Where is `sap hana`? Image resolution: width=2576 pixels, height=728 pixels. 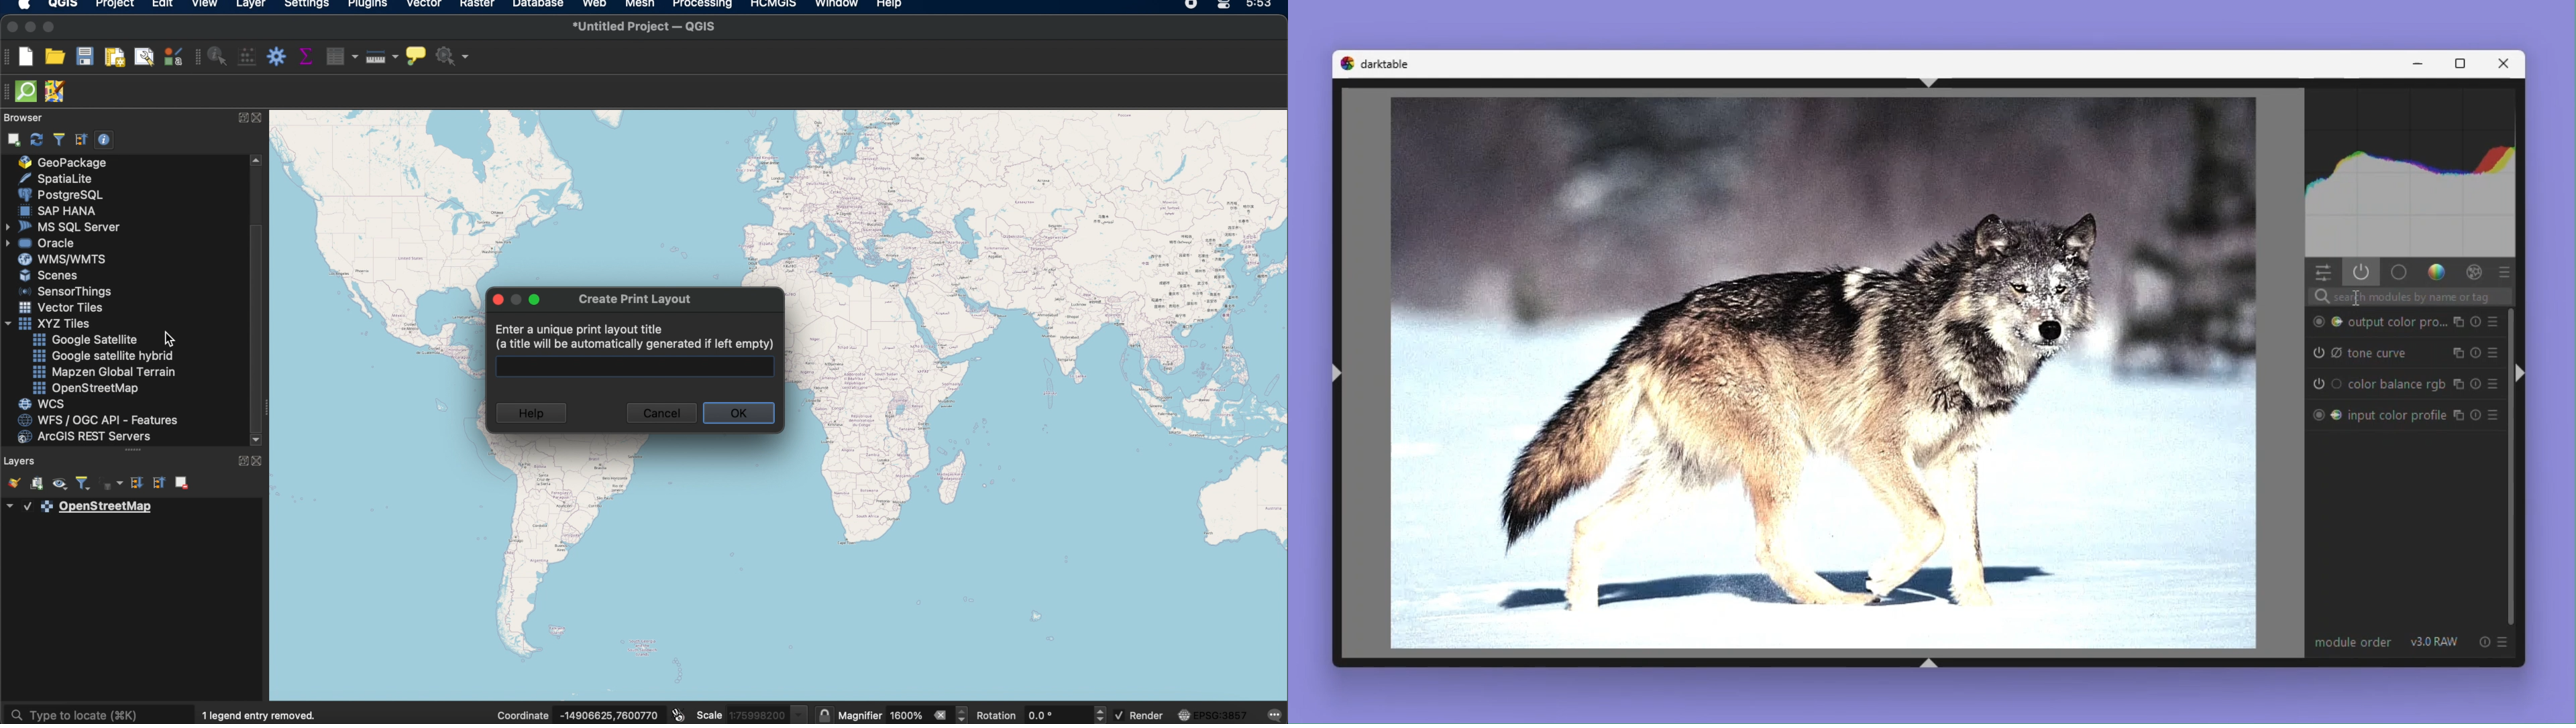
sap hana is located at coordinates (66, 210).